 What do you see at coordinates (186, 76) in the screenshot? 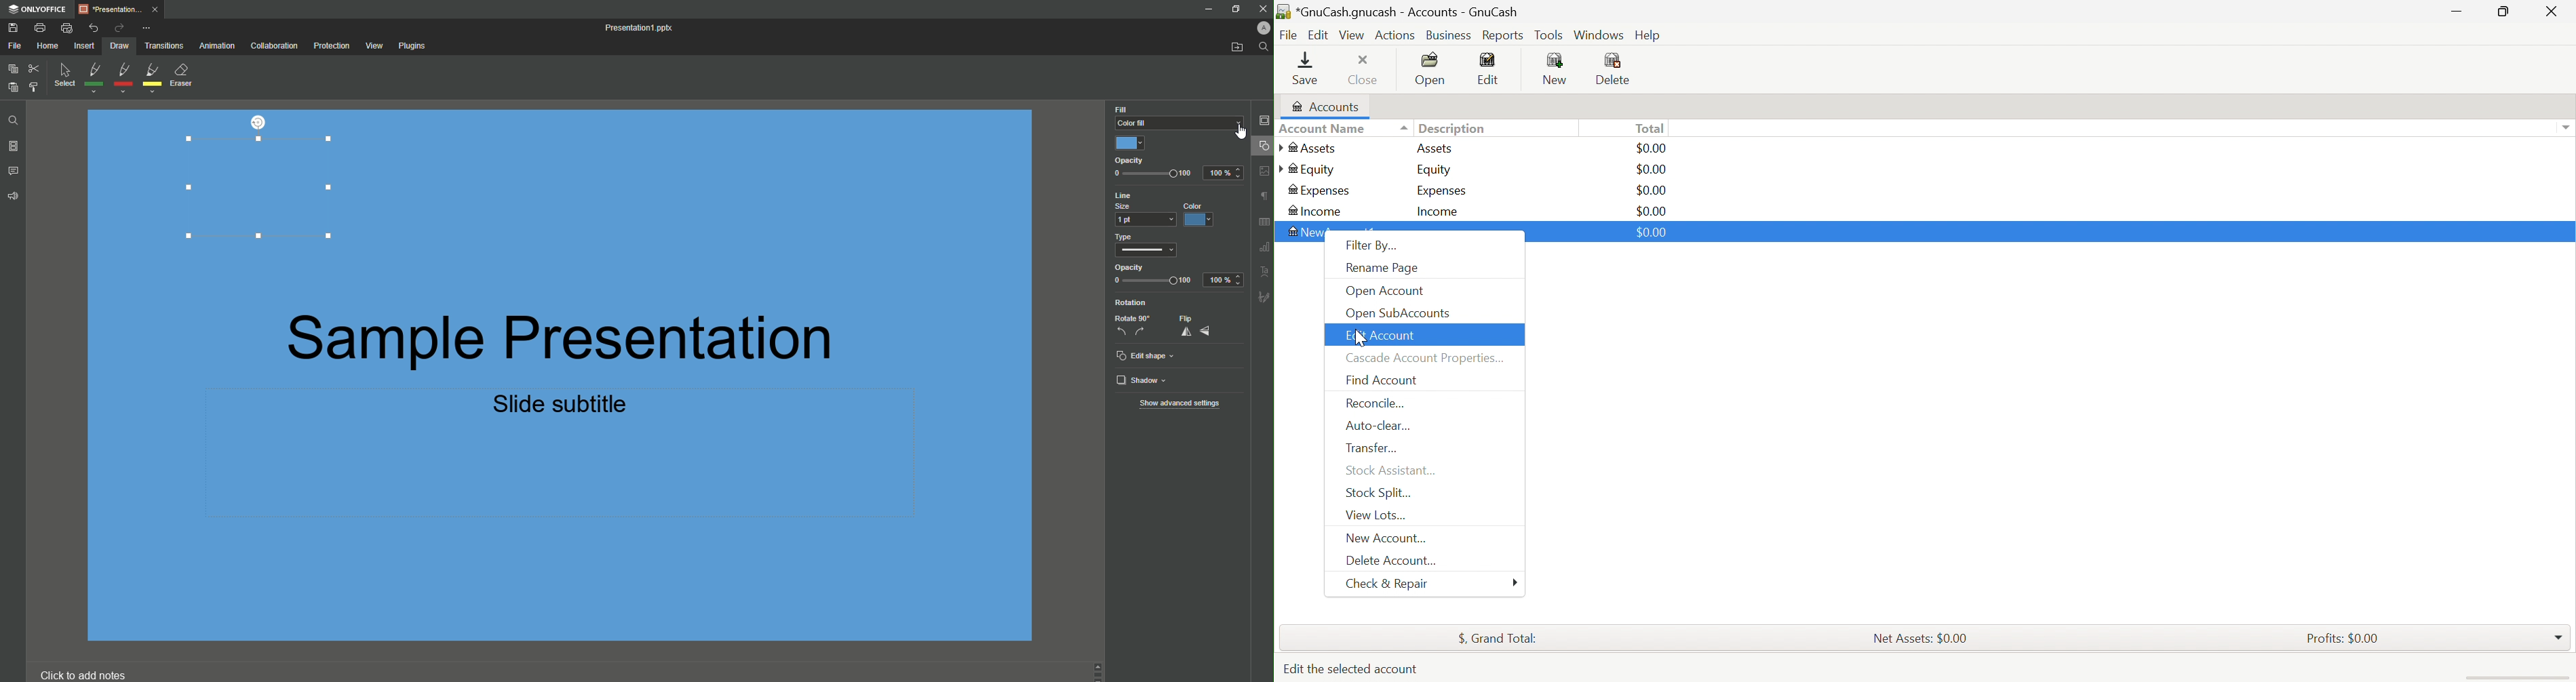
I see `Eraser` at bounding box center [186, 76].